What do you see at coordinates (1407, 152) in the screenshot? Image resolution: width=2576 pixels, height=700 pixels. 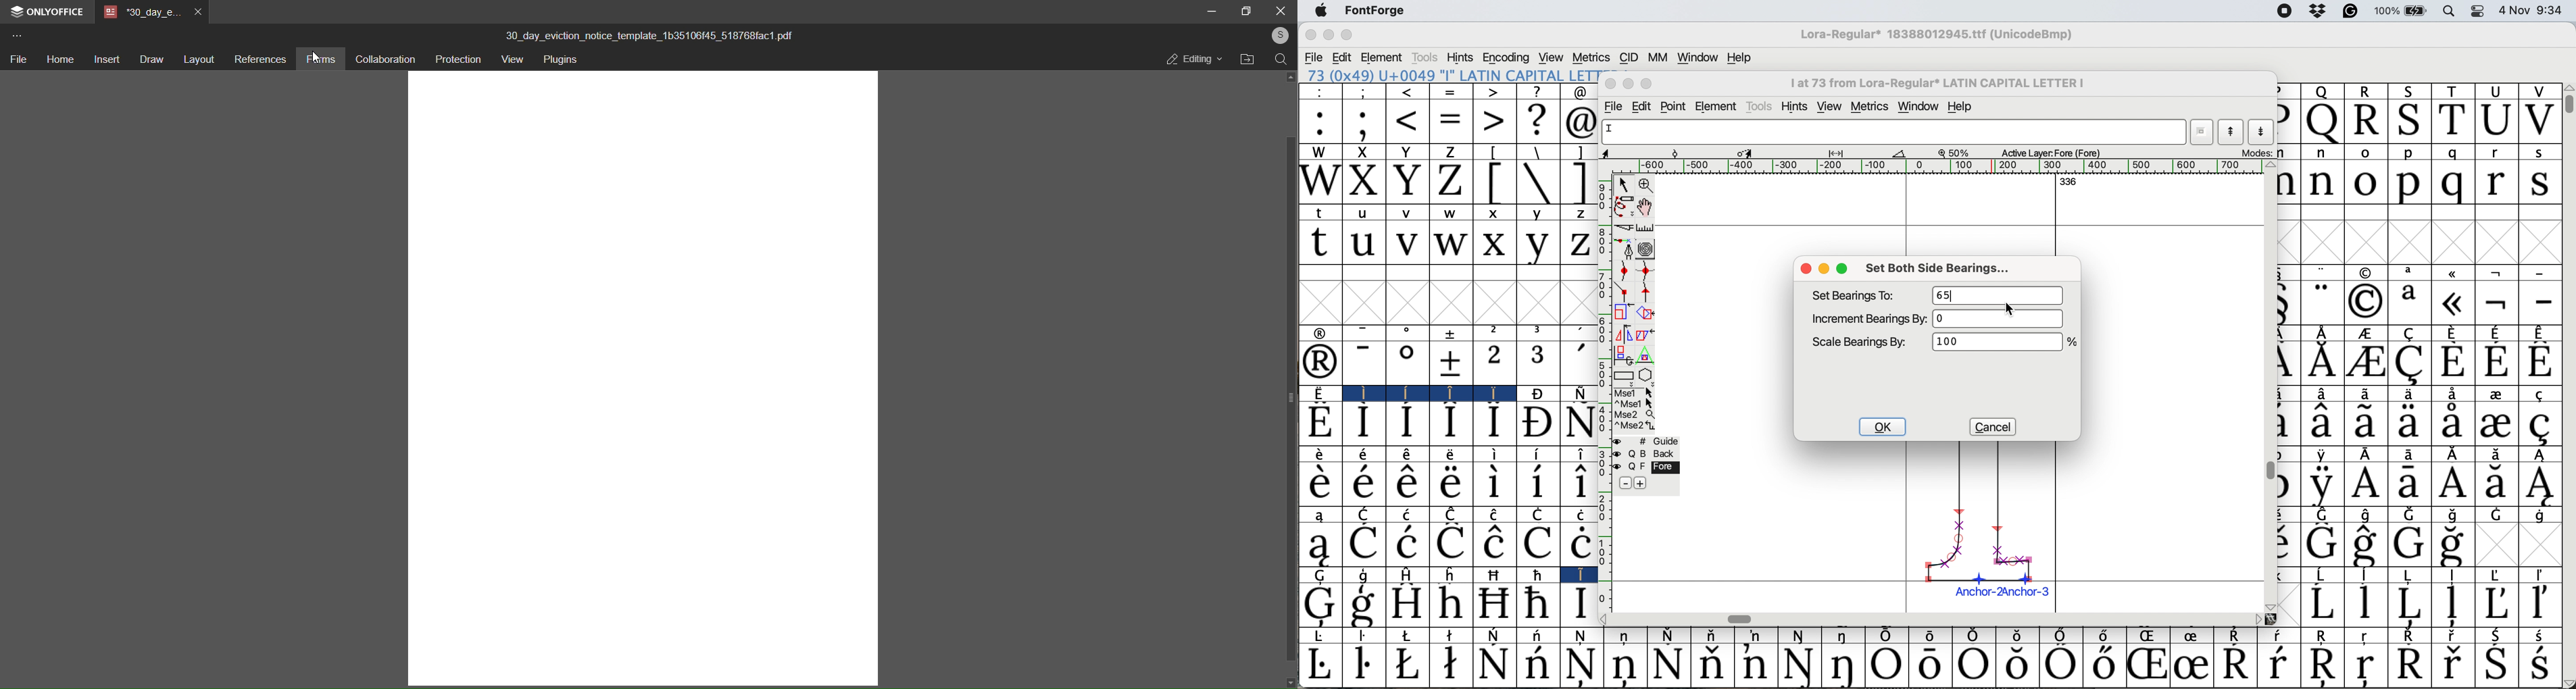 I see `Y` at bounding box center [1407, 152].